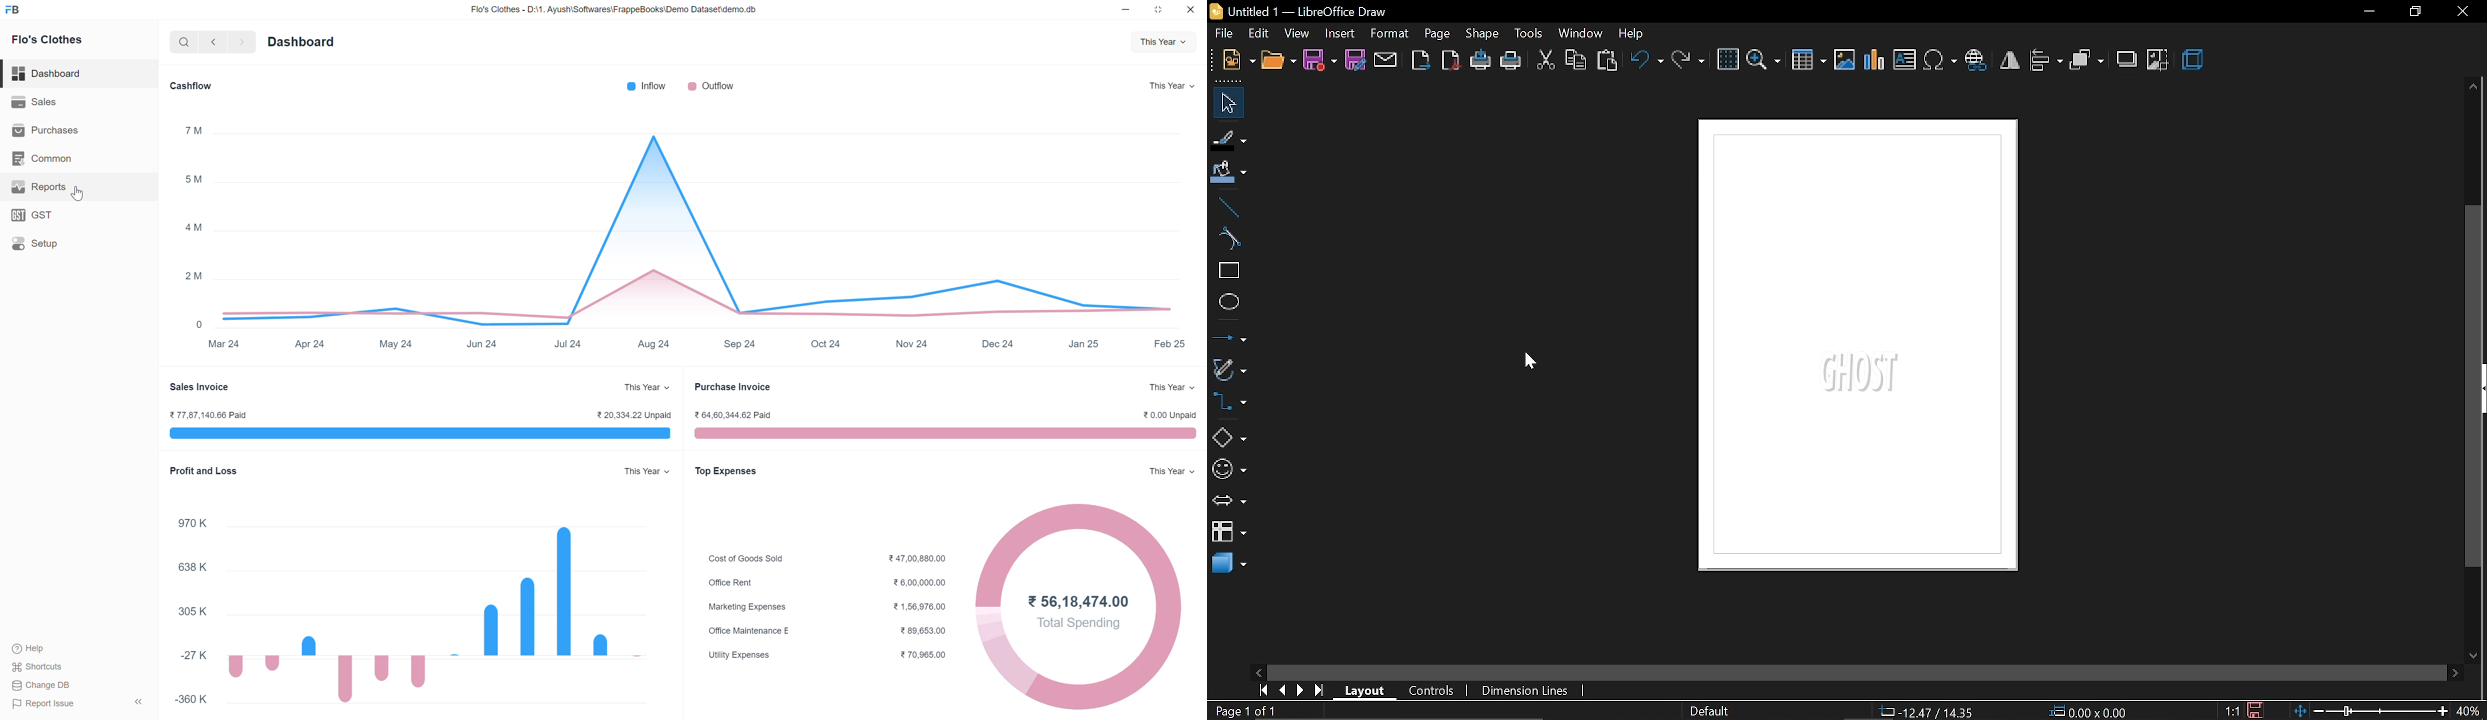 Image resolution: width=2492 pixels, height=728 pixels. Describe the element at coordinates (1386, 62) in the screenshot. I see `attach` at that location.